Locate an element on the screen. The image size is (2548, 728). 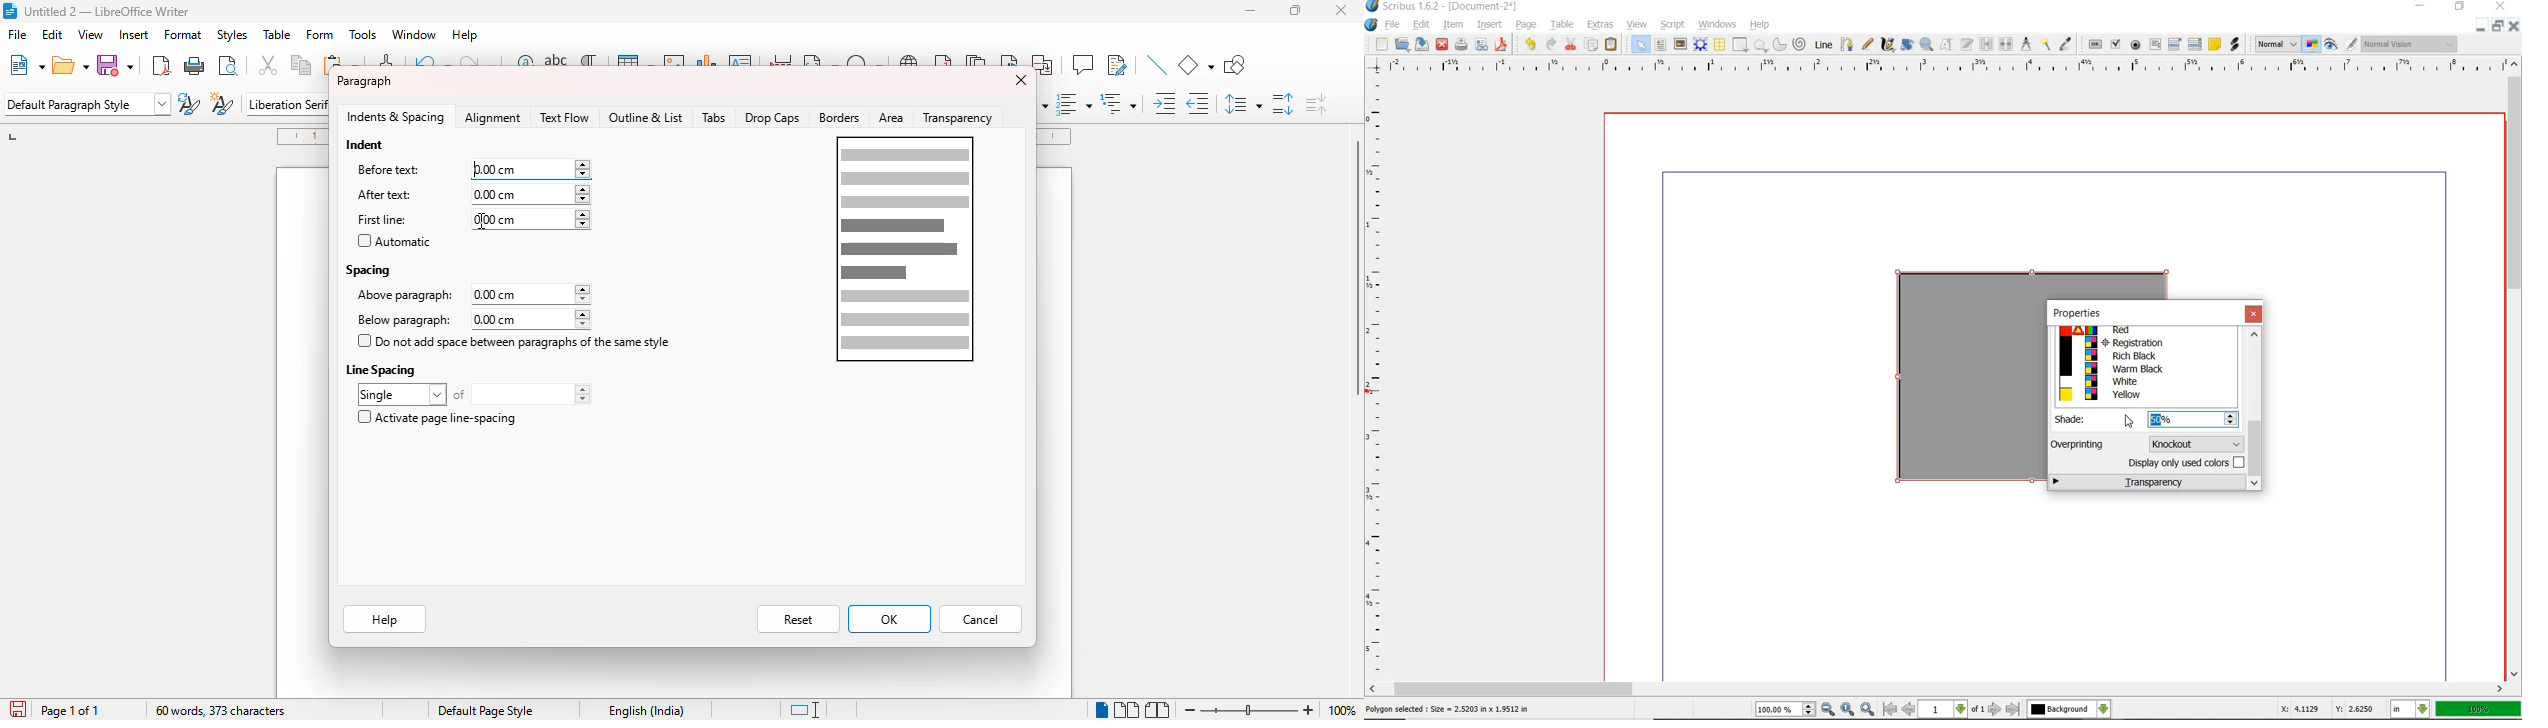
select current zoom level is located at coordinates (1785, 710).